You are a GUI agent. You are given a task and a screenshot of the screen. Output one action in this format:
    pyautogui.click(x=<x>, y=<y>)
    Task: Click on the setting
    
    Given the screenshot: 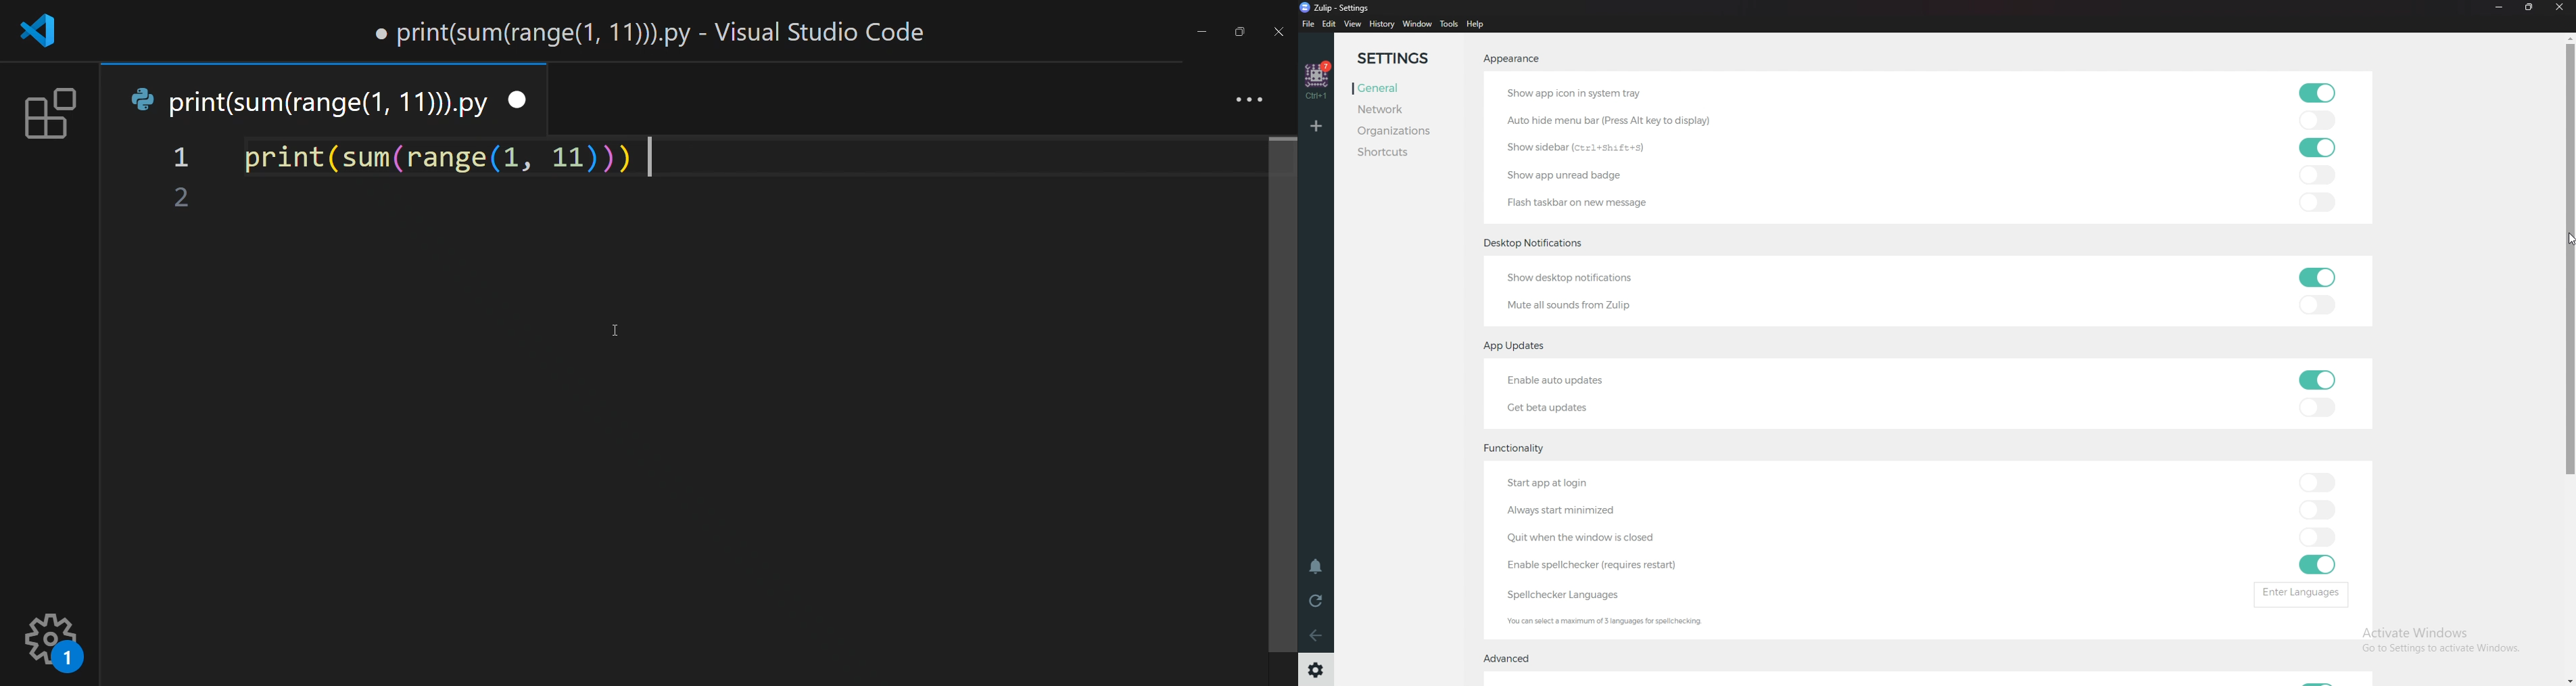 What is the action you would take?
    pyautogui.click(x=55, y=639)
    